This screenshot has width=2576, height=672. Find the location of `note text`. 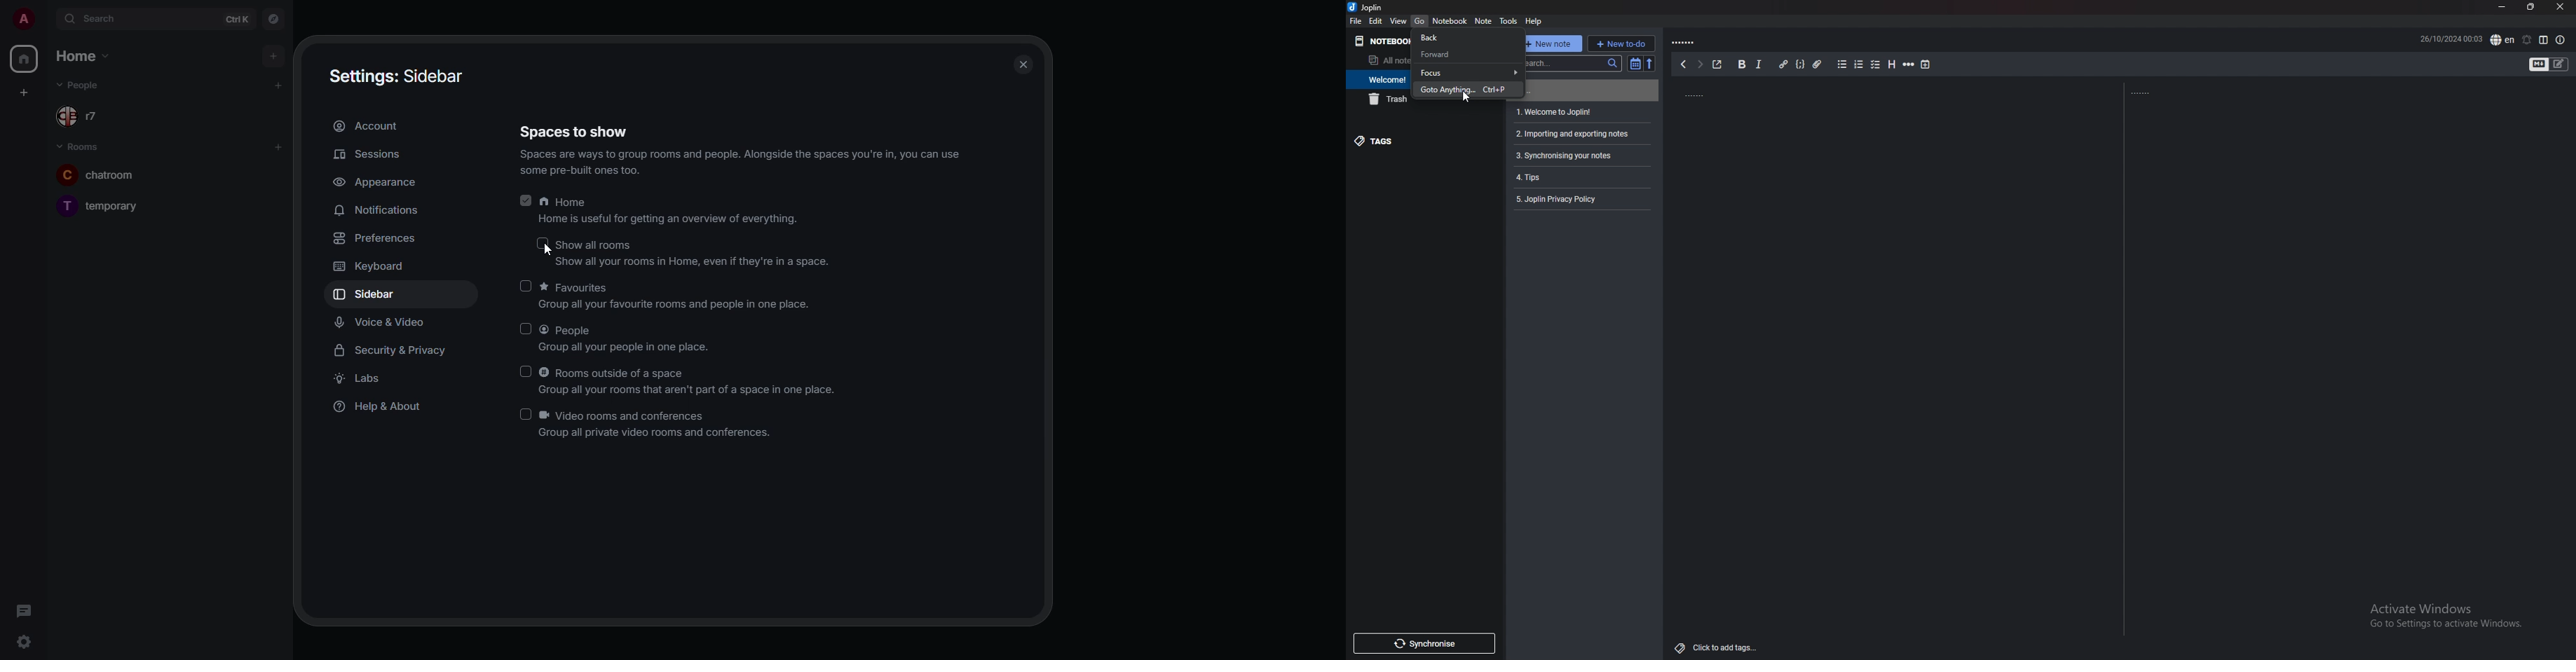

note text is located at coordinates (2159, 90).